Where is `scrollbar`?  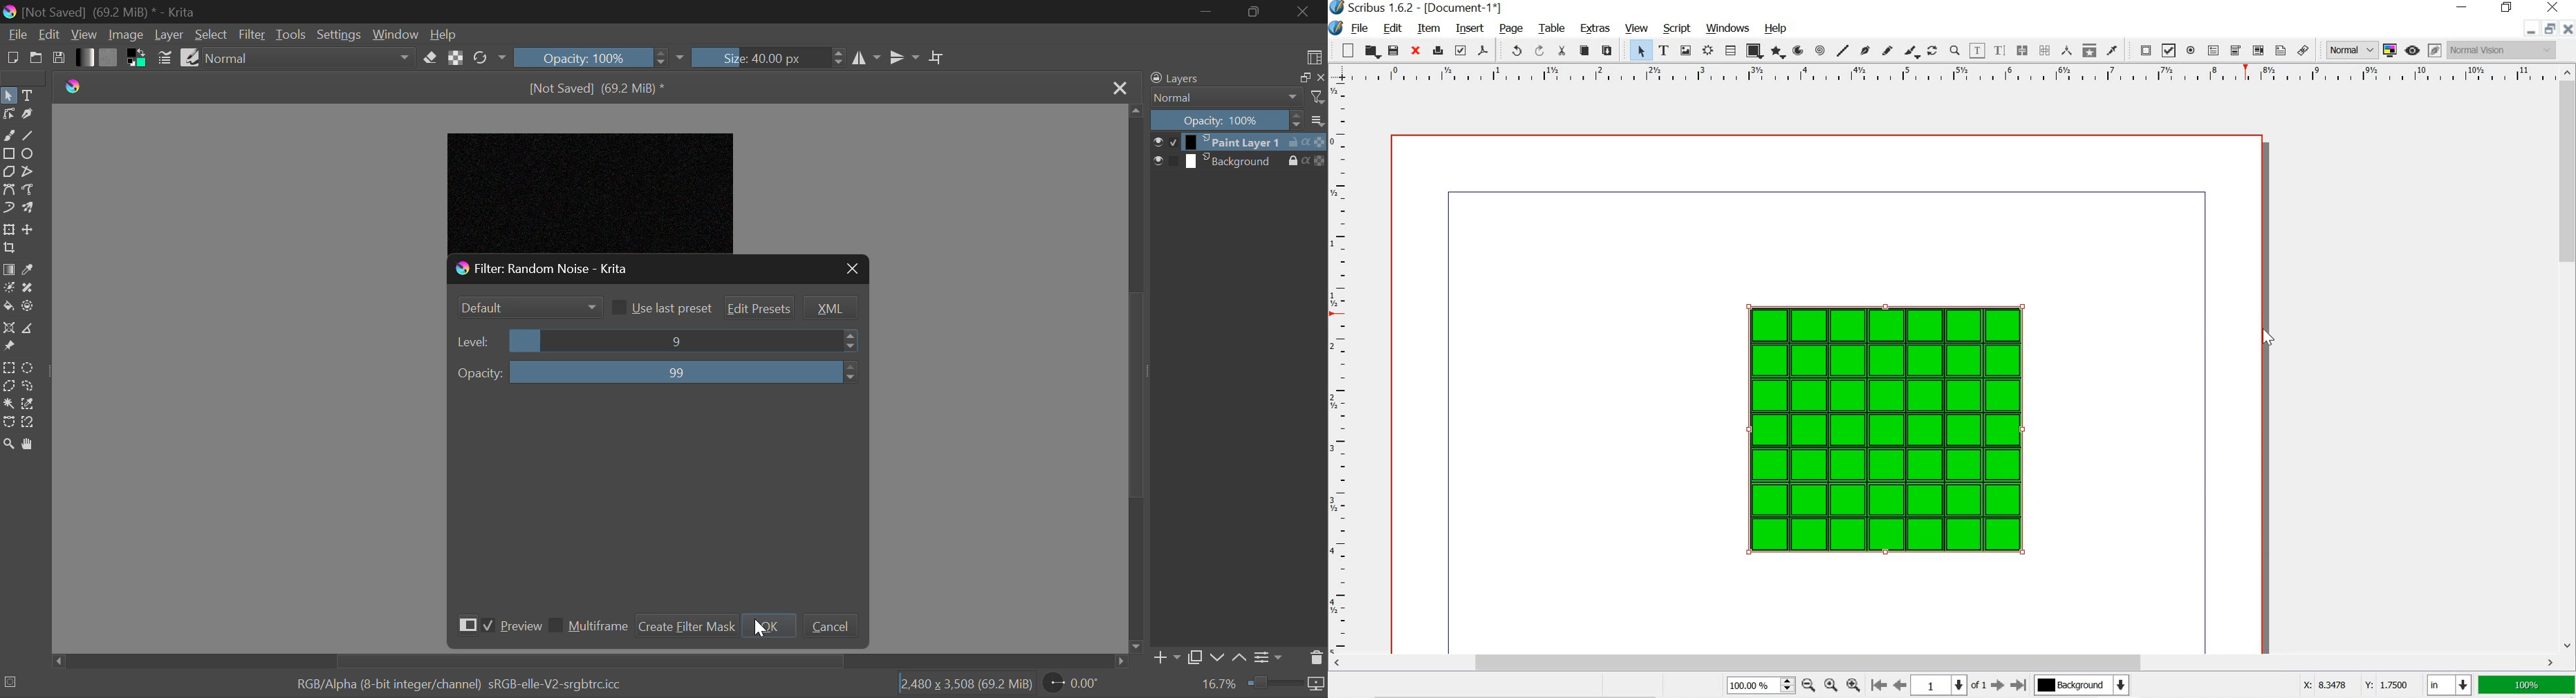
scrollbar is located at coordinates (2569, 357).